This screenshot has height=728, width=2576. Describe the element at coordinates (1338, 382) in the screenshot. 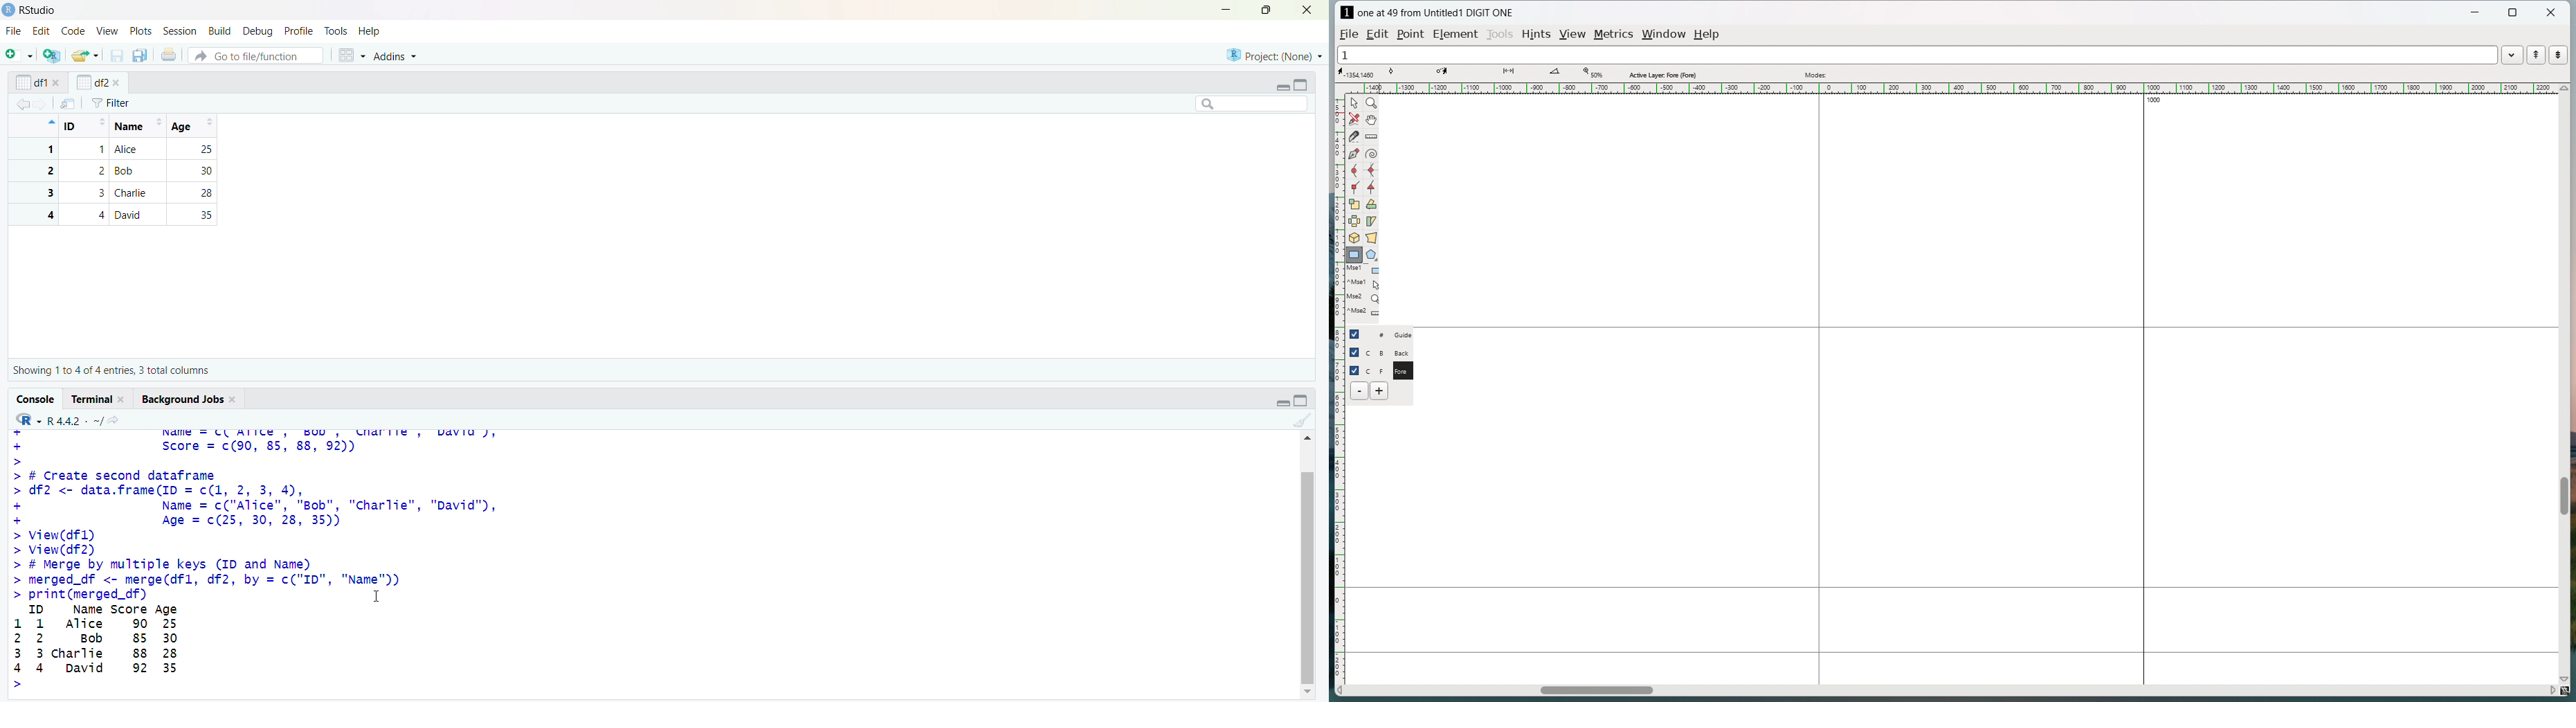

I see `vertical ruler` at that location.